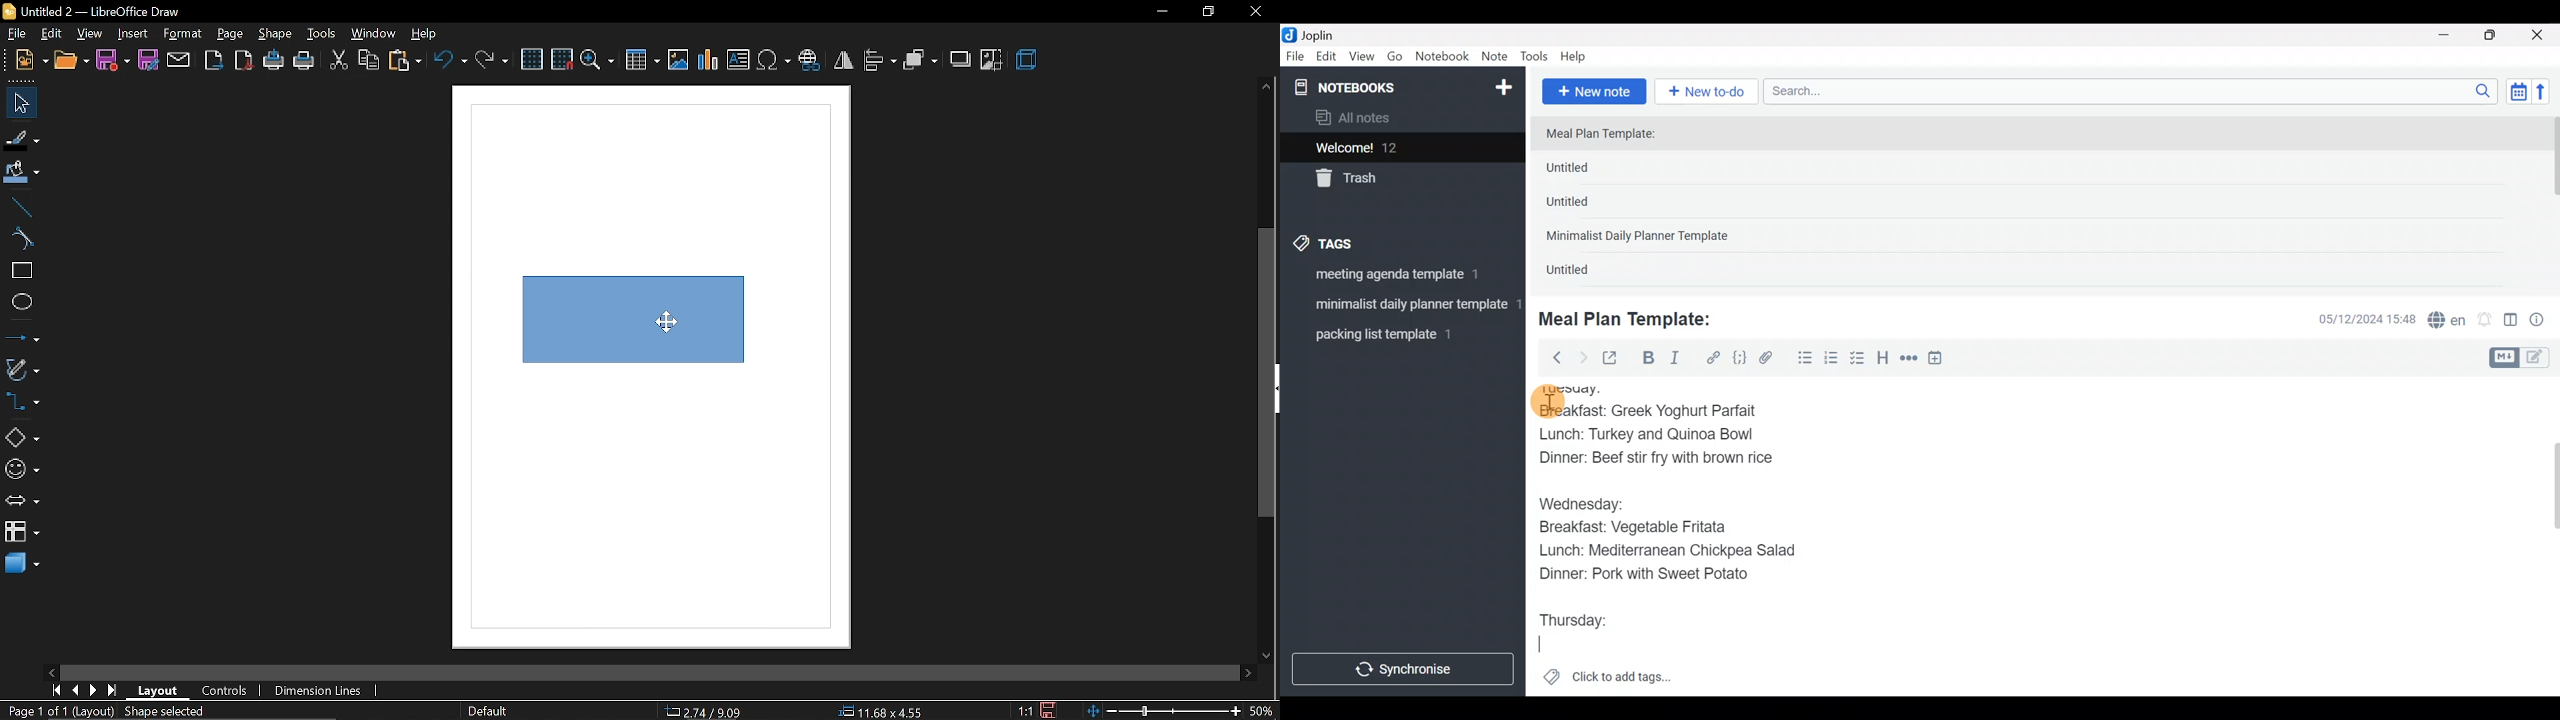 This screenshot has width=2576, height=728. What do you see at coordinates (19, 103) in the screenshot?
I see `select` at bounding box center [19, 103].